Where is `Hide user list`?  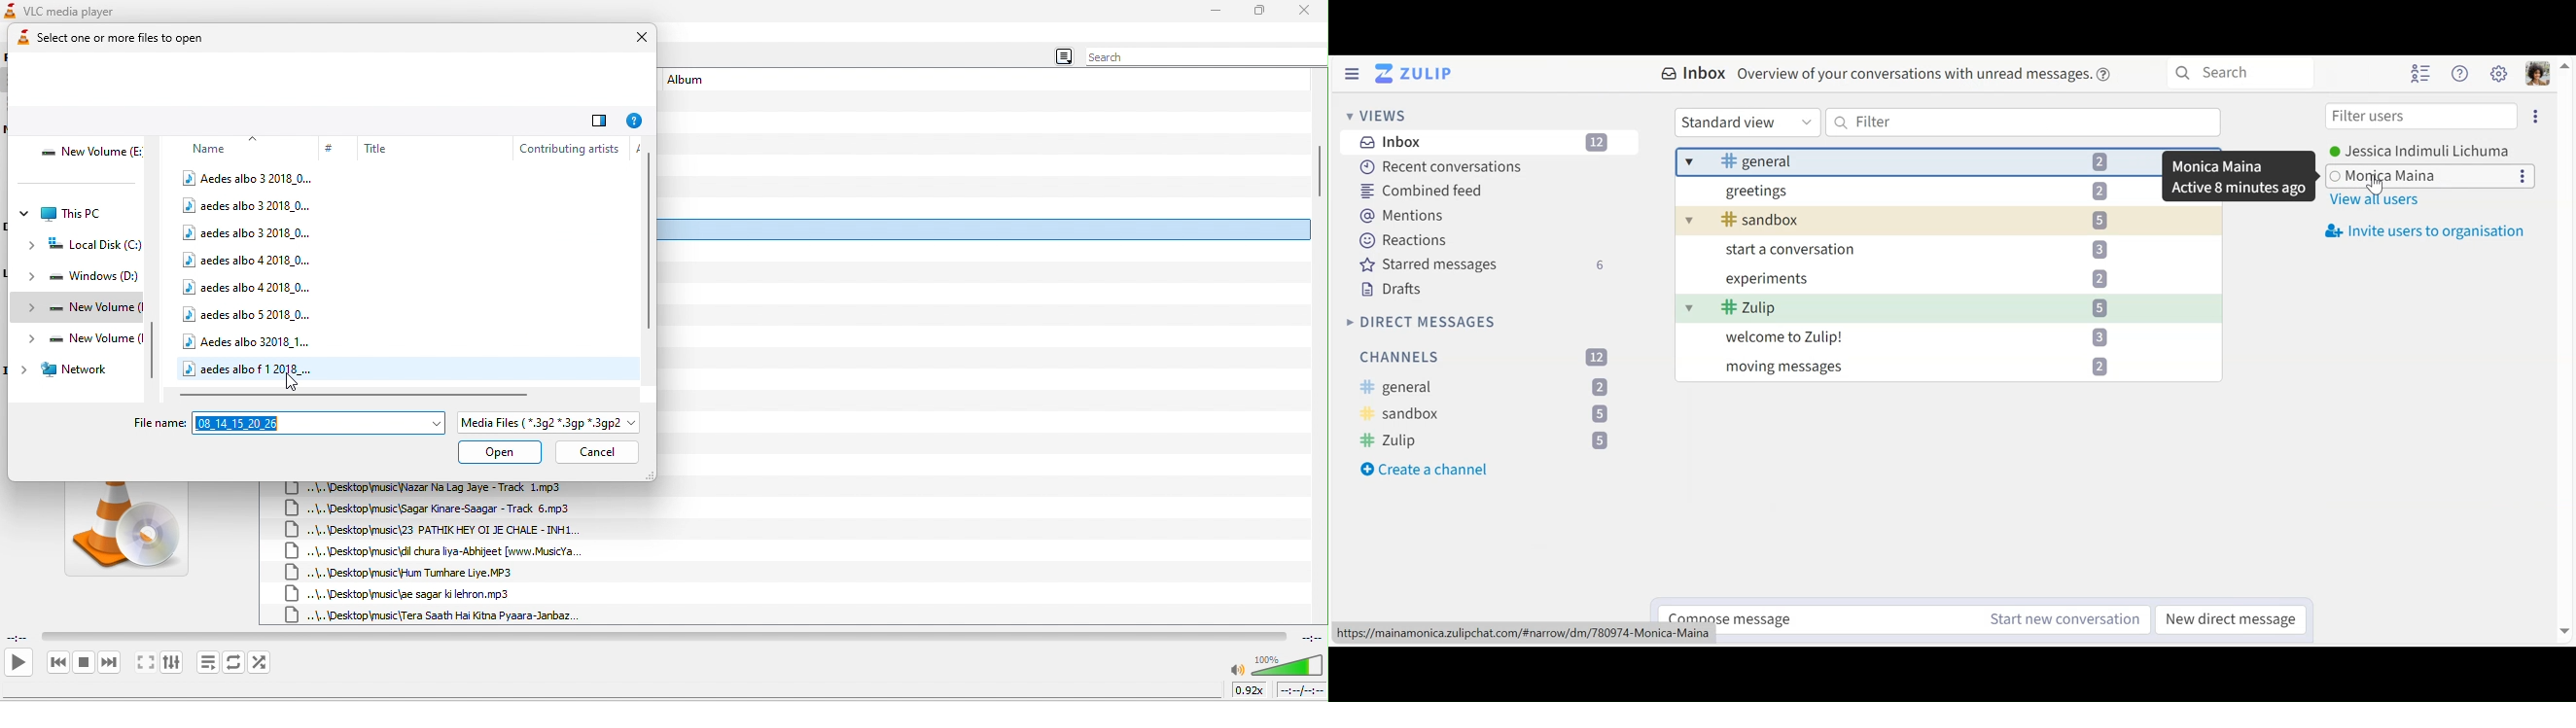 Hide user list is located at coordinates (2422, 73).